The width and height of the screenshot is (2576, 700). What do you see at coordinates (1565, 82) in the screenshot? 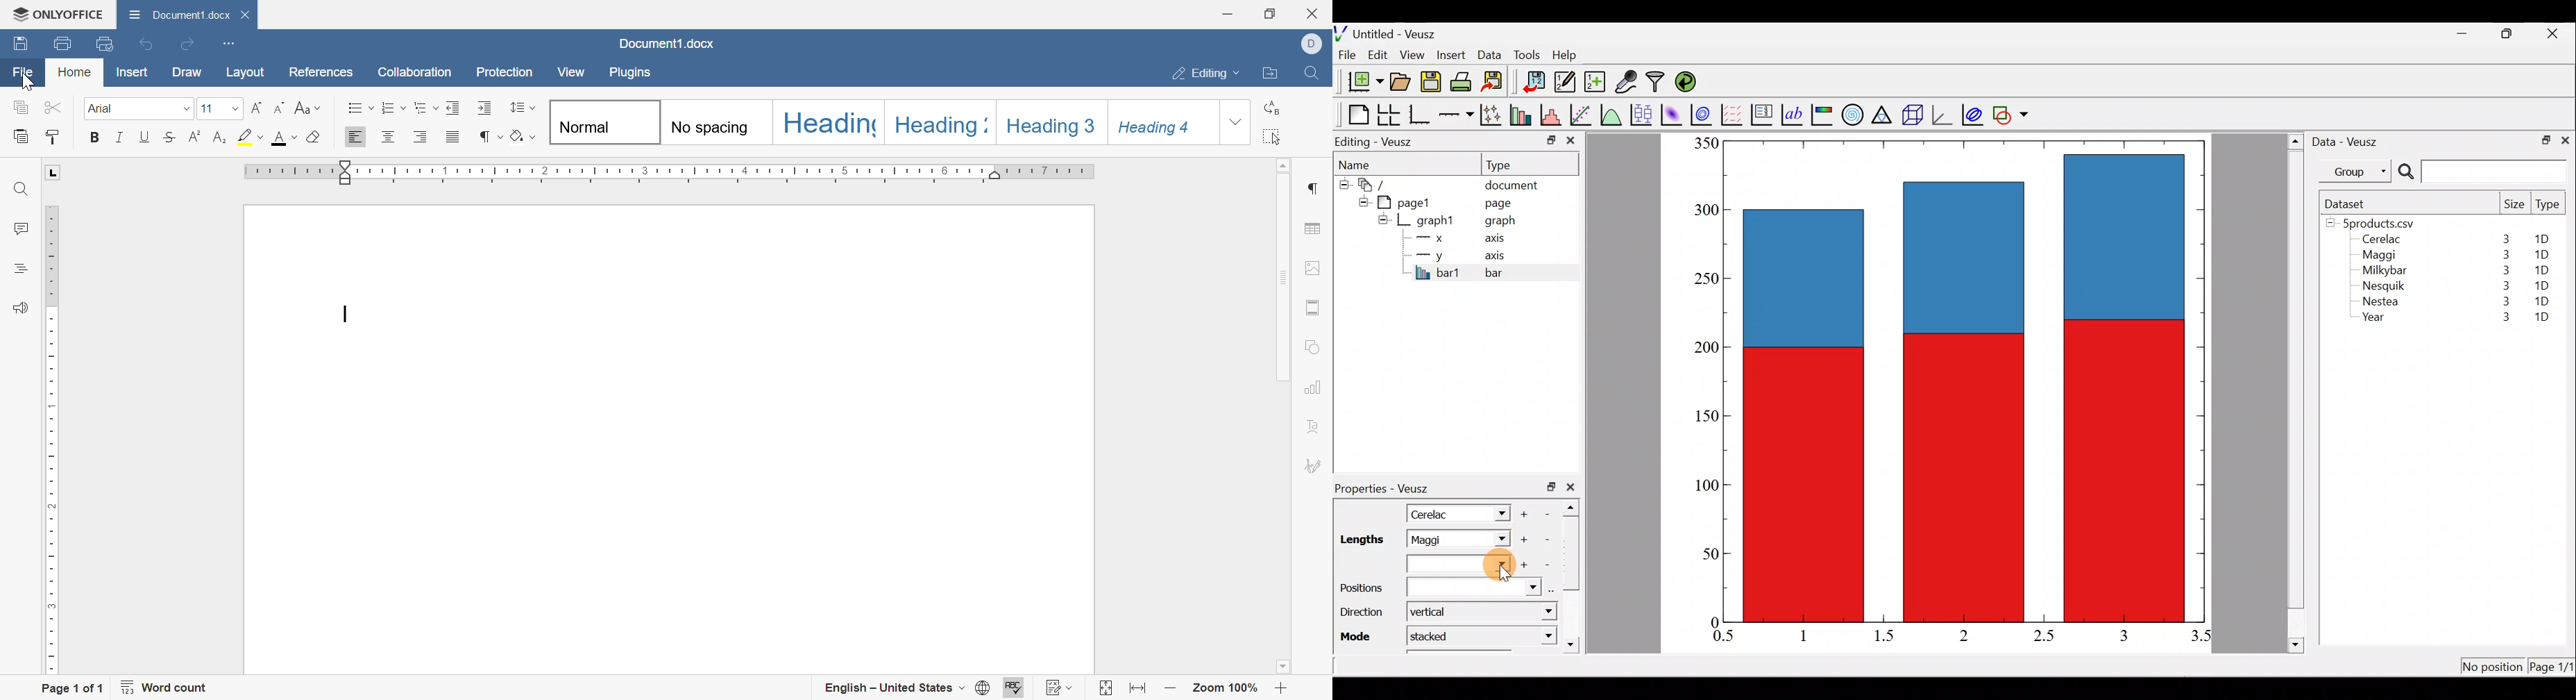
I see `Edit and enter new datasets` at bounding box center [1565, 82].